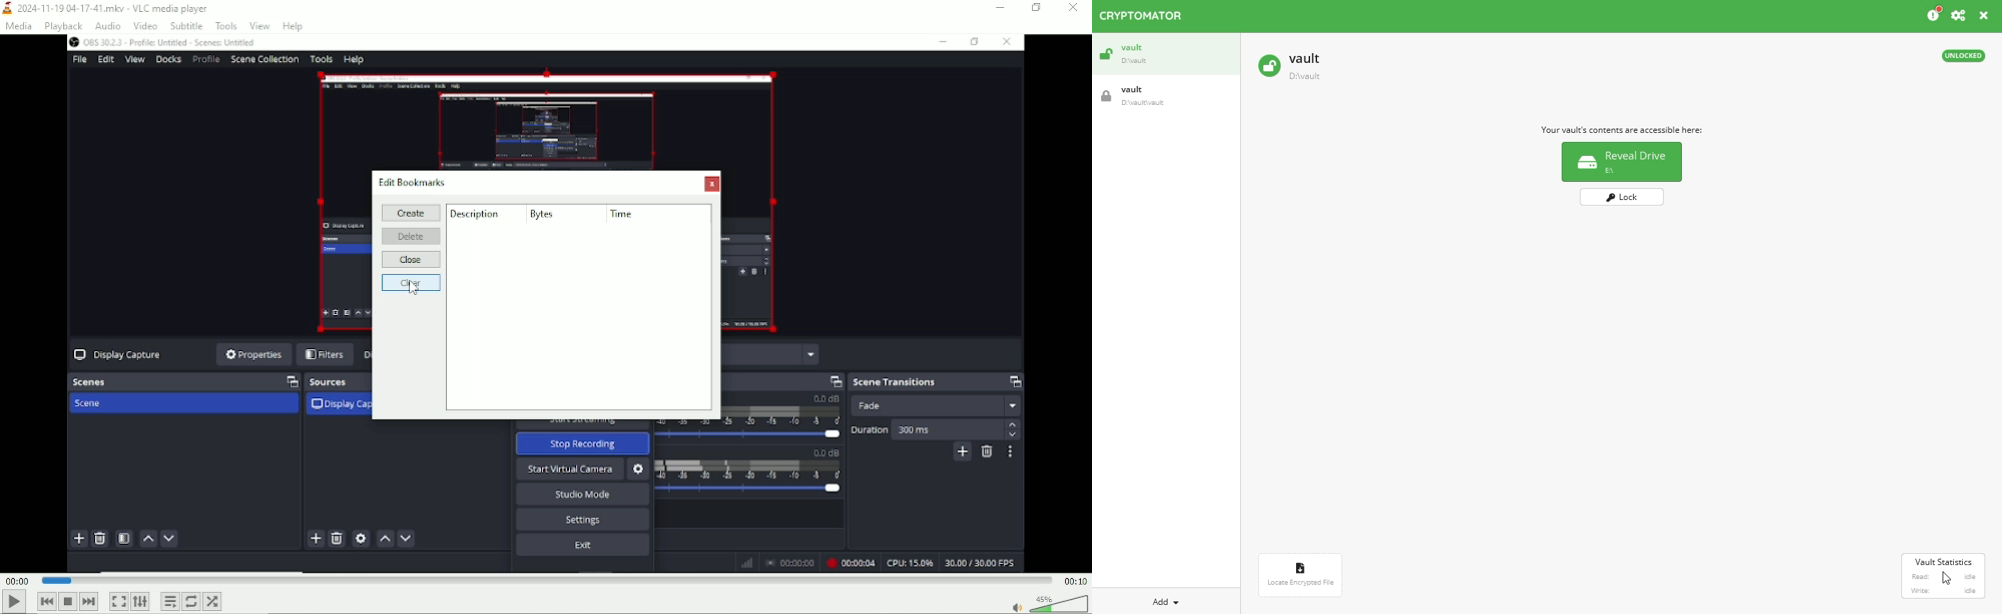 The image size is (2016, 616). What do you see at coordinates (410, 260) in the screenshot?
I see `Close` at bounding box center [410, 260].